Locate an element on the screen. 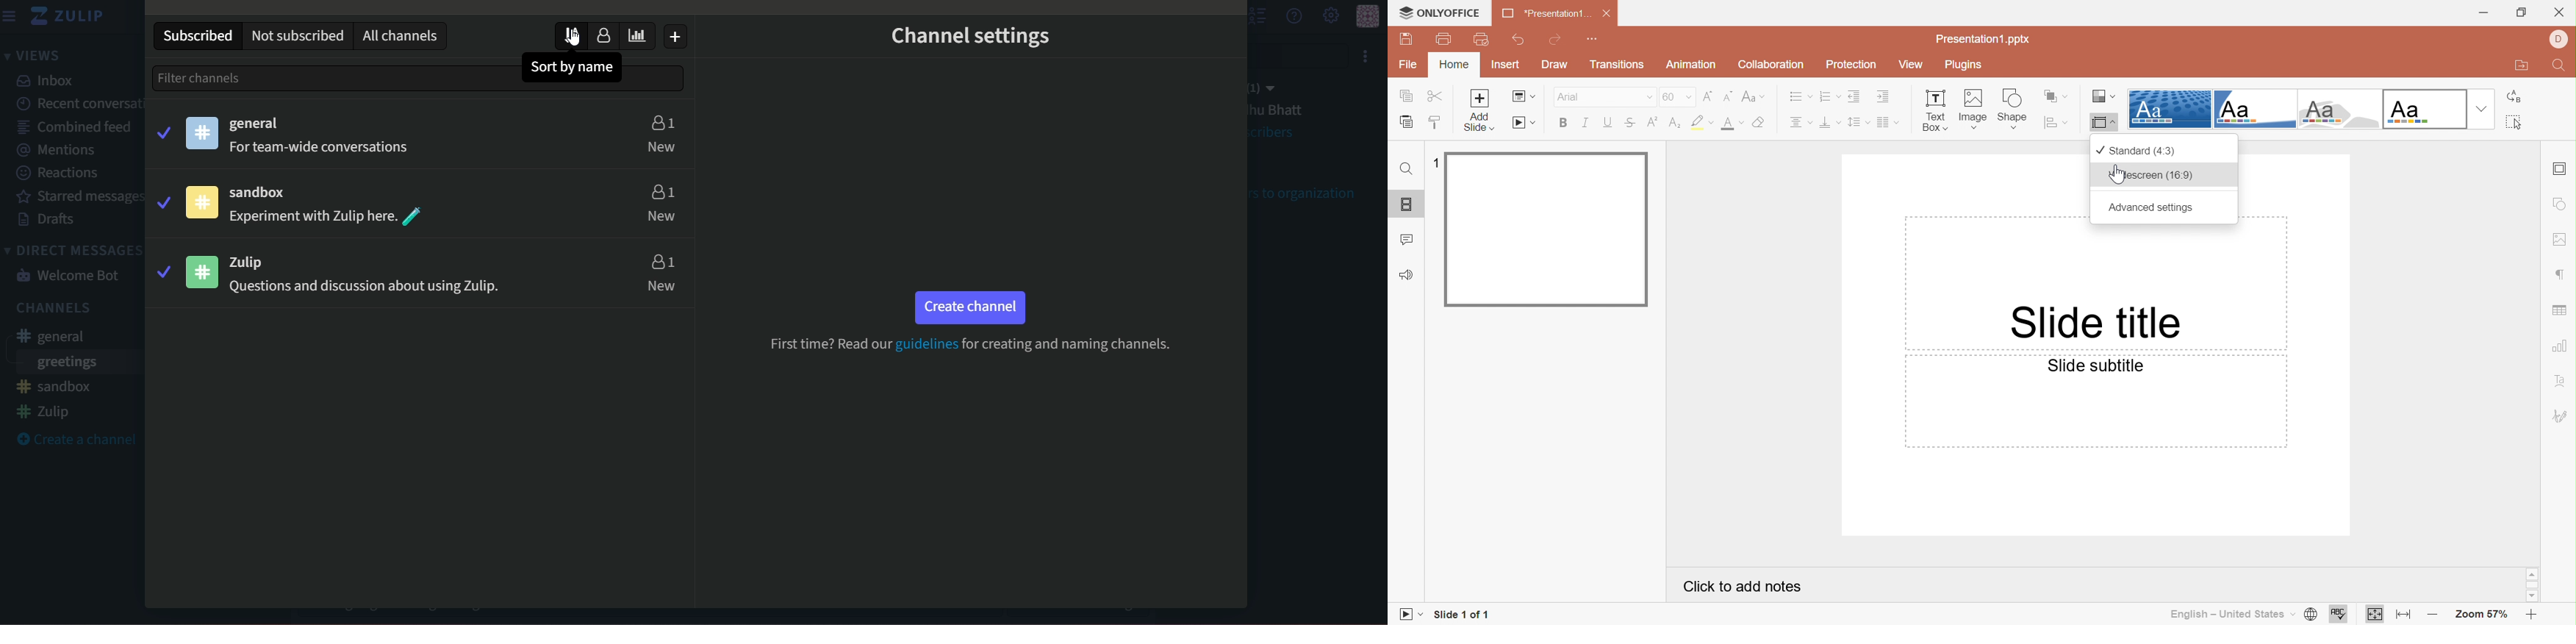 The height and width of the screenshot is (644, 2576). zulip is located at coordinates (247, 262).